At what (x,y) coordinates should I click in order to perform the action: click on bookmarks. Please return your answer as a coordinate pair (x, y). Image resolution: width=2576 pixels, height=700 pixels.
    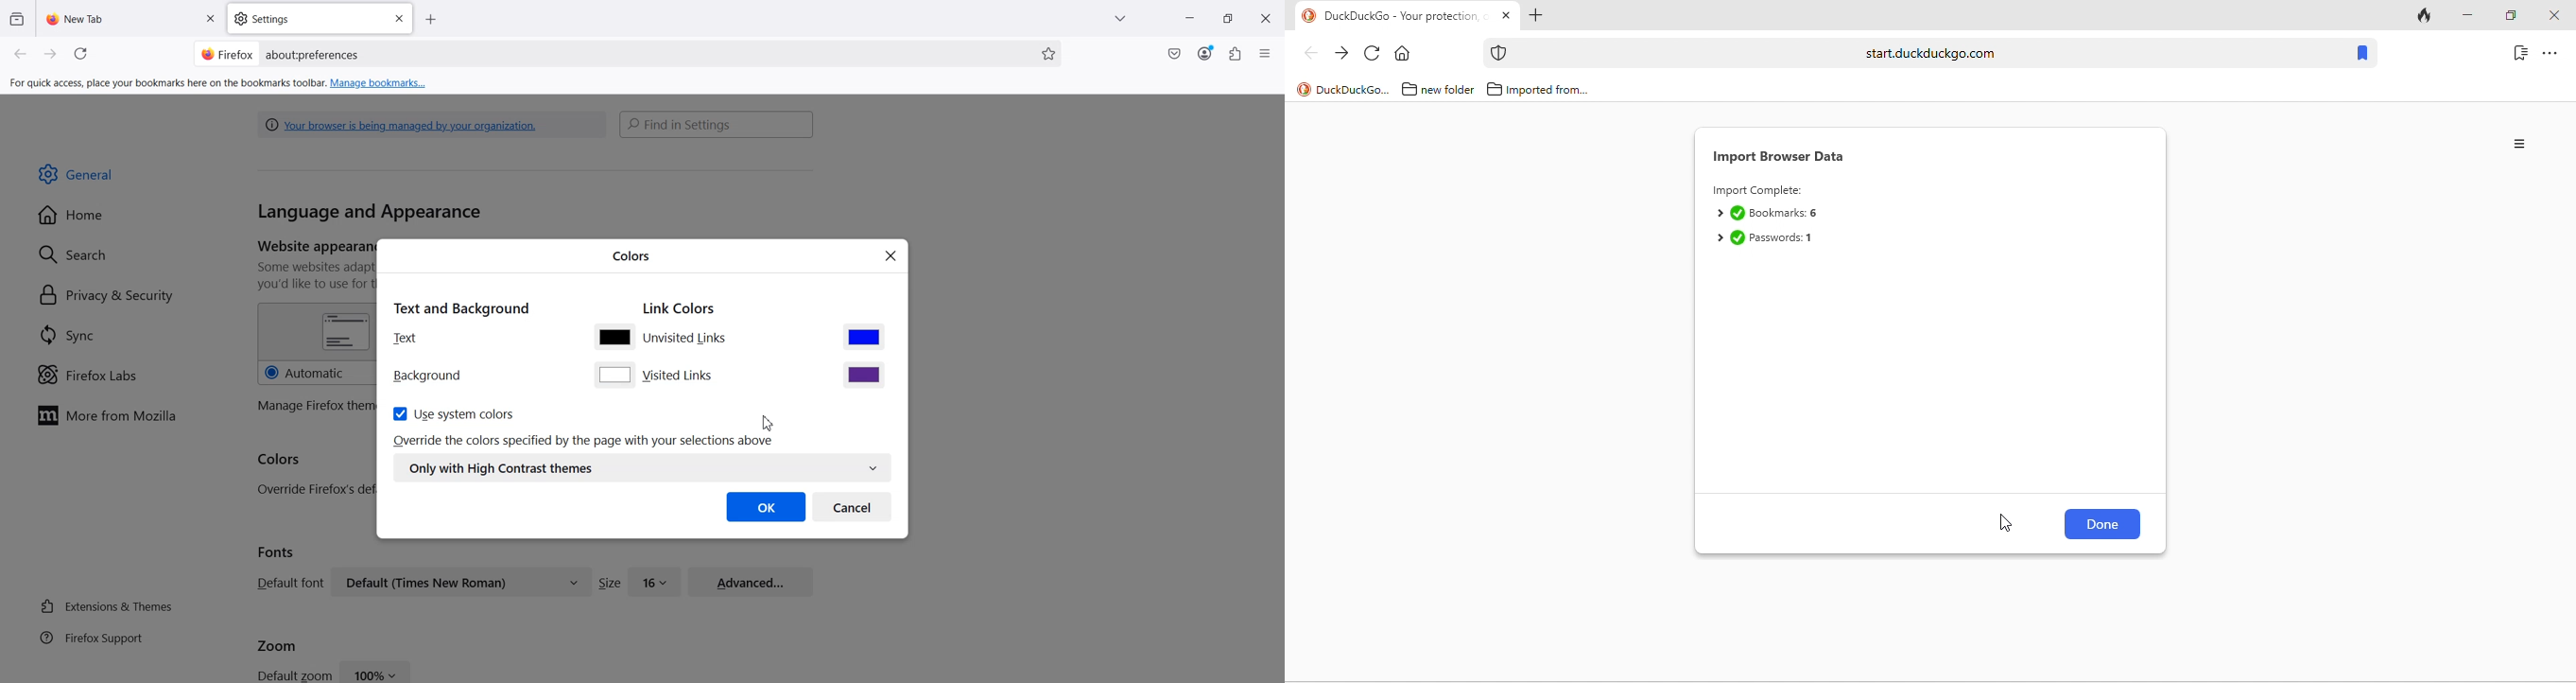
    Looking at the image, I should click on (2361, 54).